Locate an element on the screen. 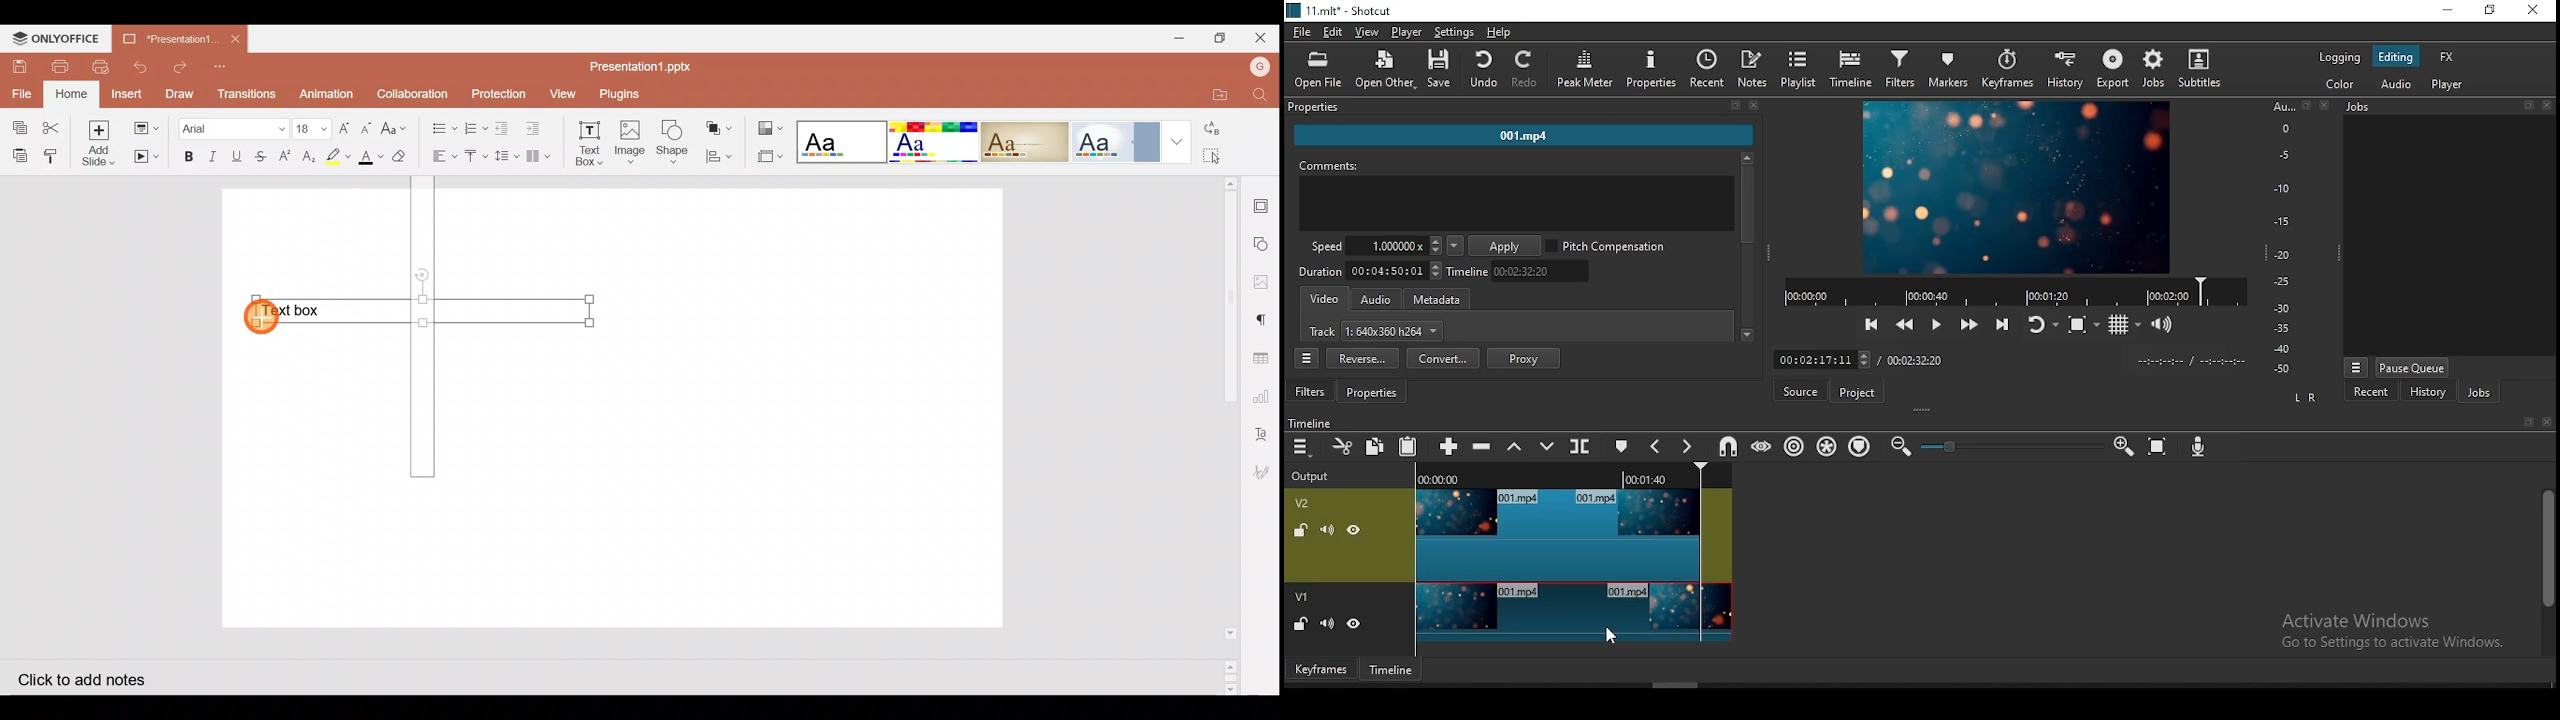 This screenshot has height=728, width=2576. jobs is located at coordinates (2158, 69).